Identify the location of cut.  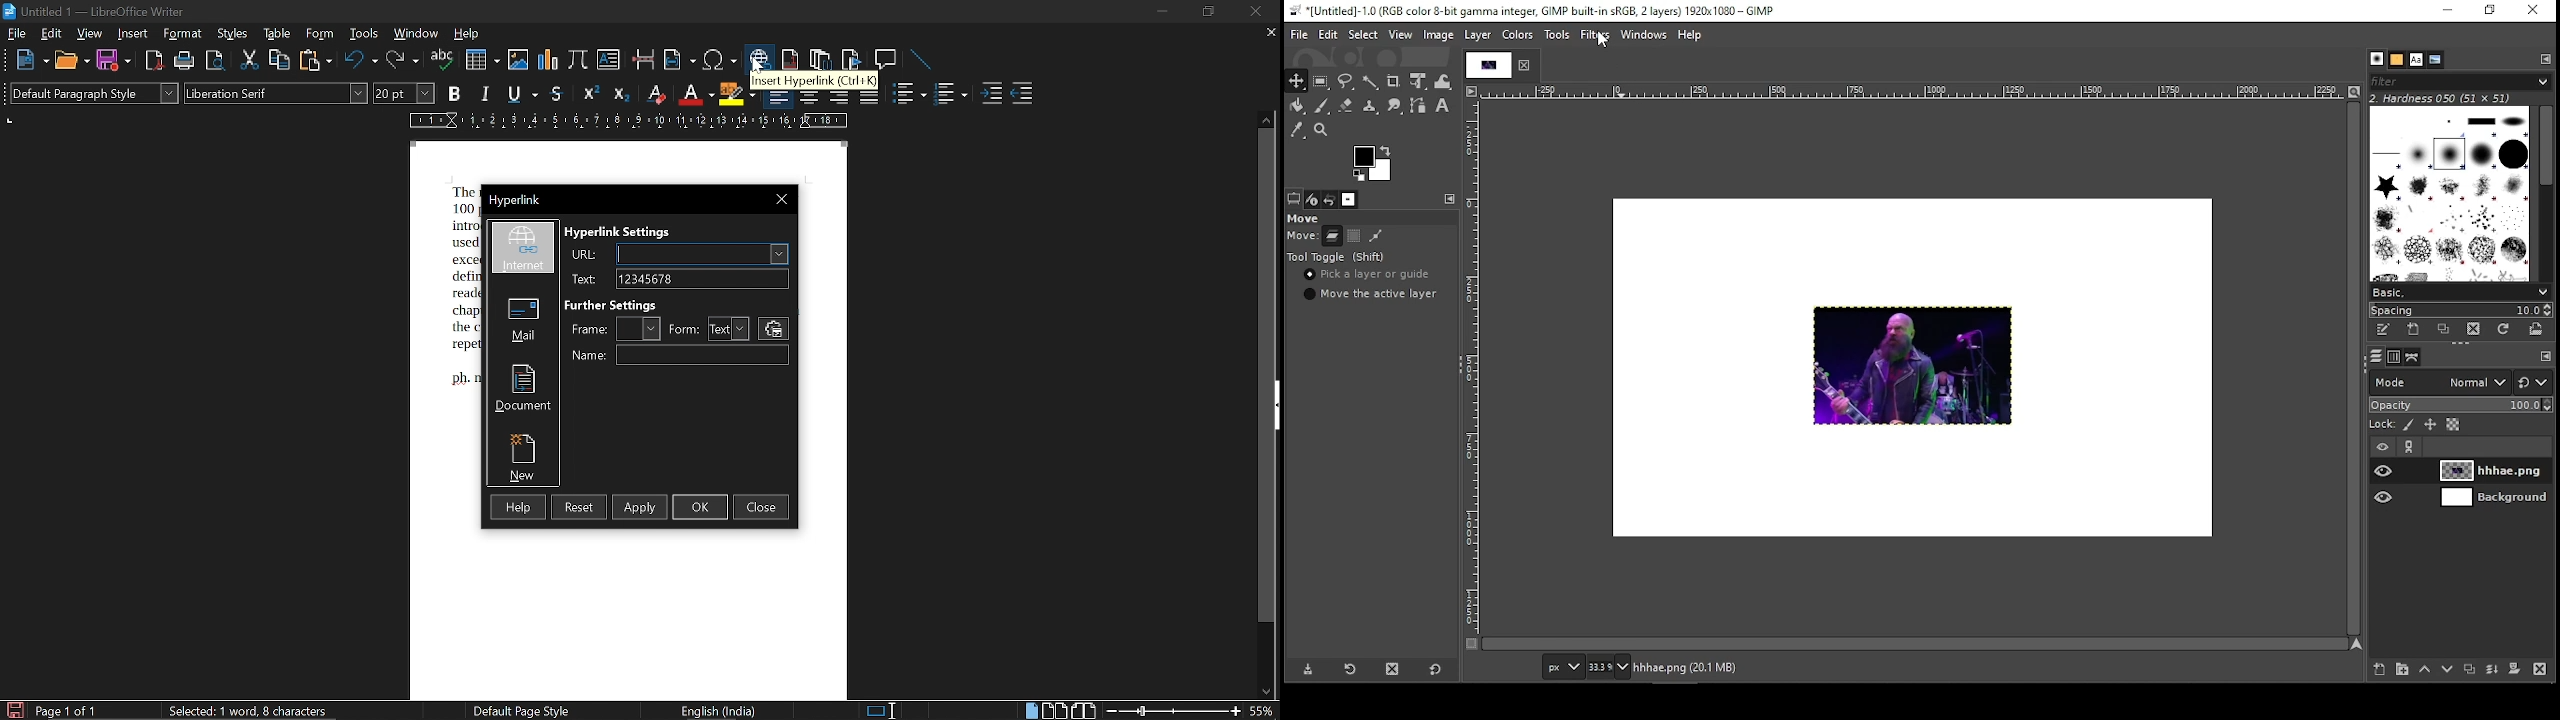
(250, 61).